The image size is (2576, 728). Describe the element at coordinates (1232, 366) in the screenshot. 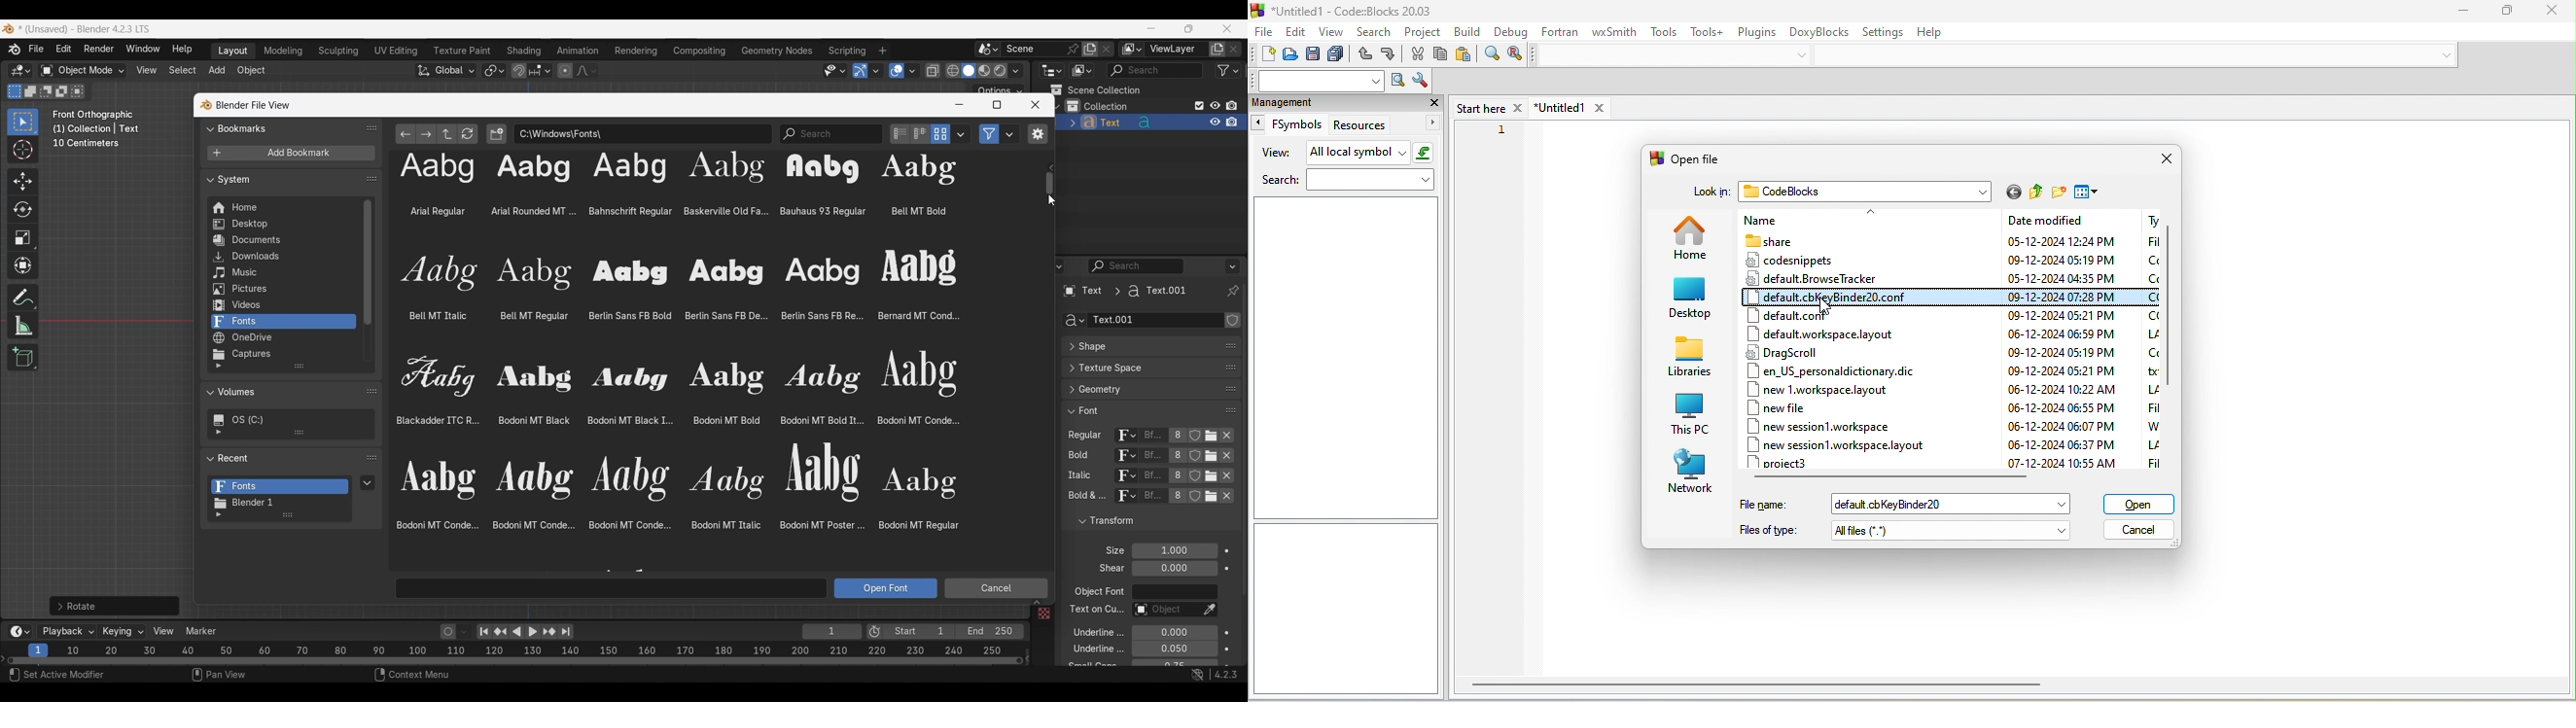

I see `change position` at that location.